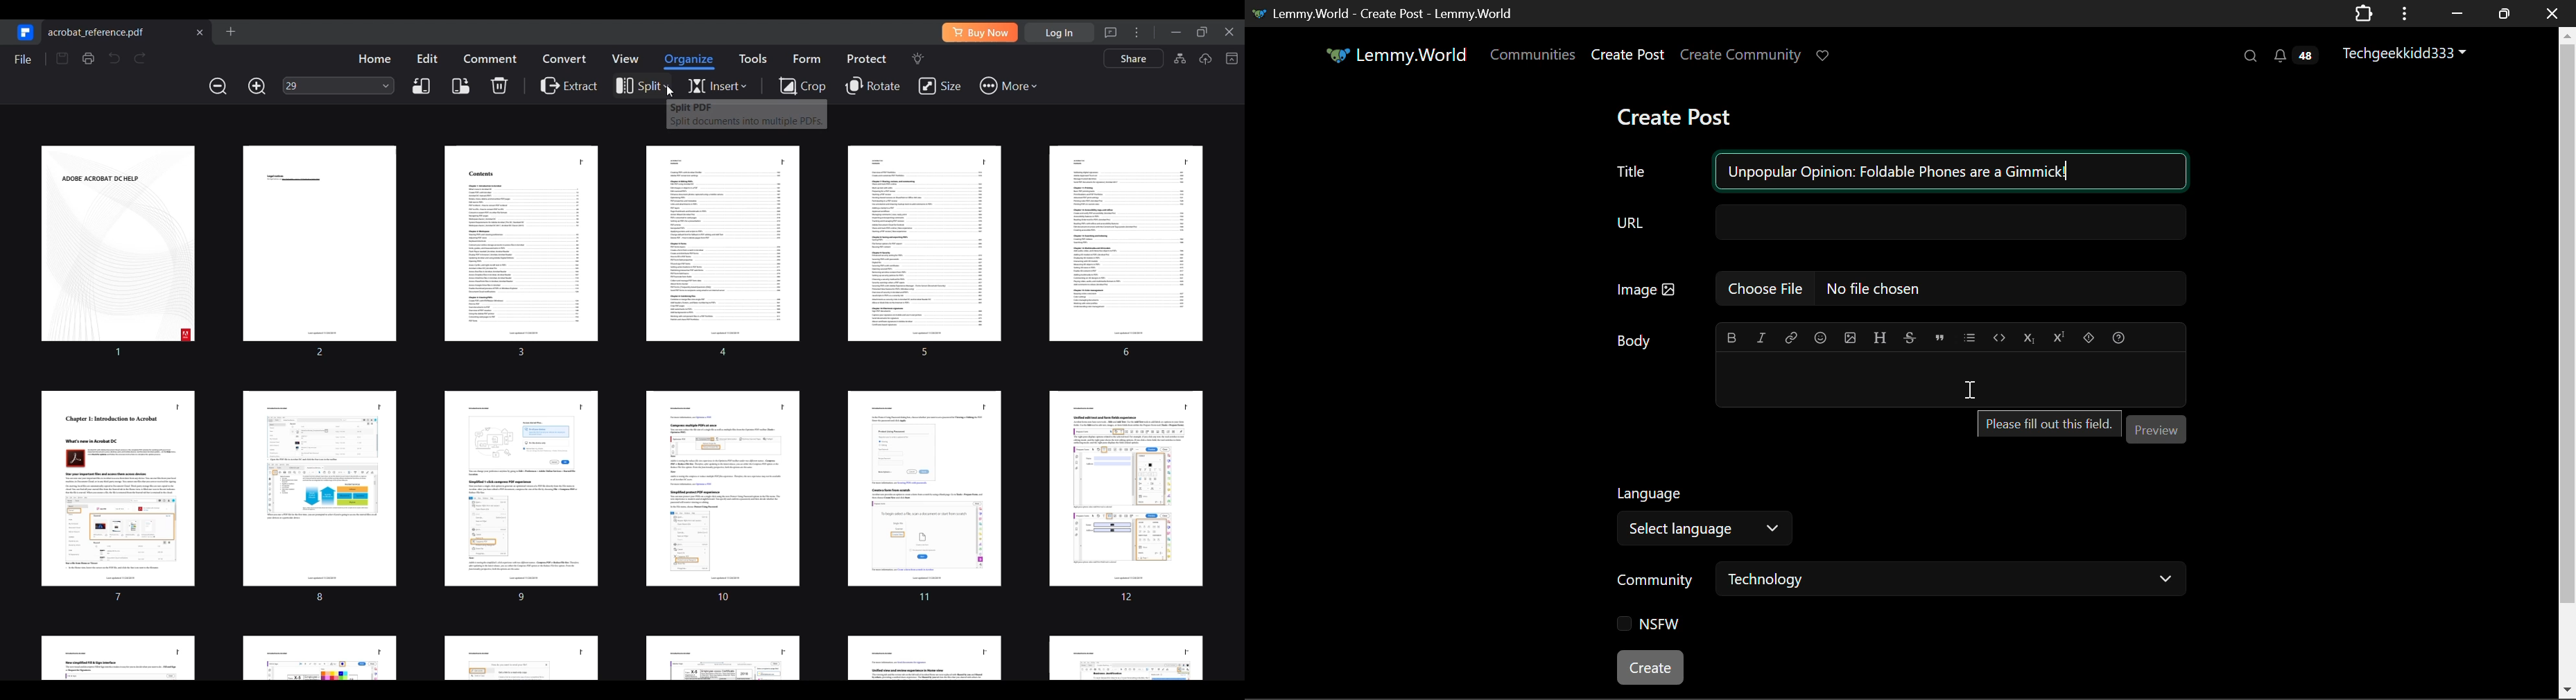 This screenshot has width=2576, height=700. I want to click on Select Post Language, so click(1699, 512).